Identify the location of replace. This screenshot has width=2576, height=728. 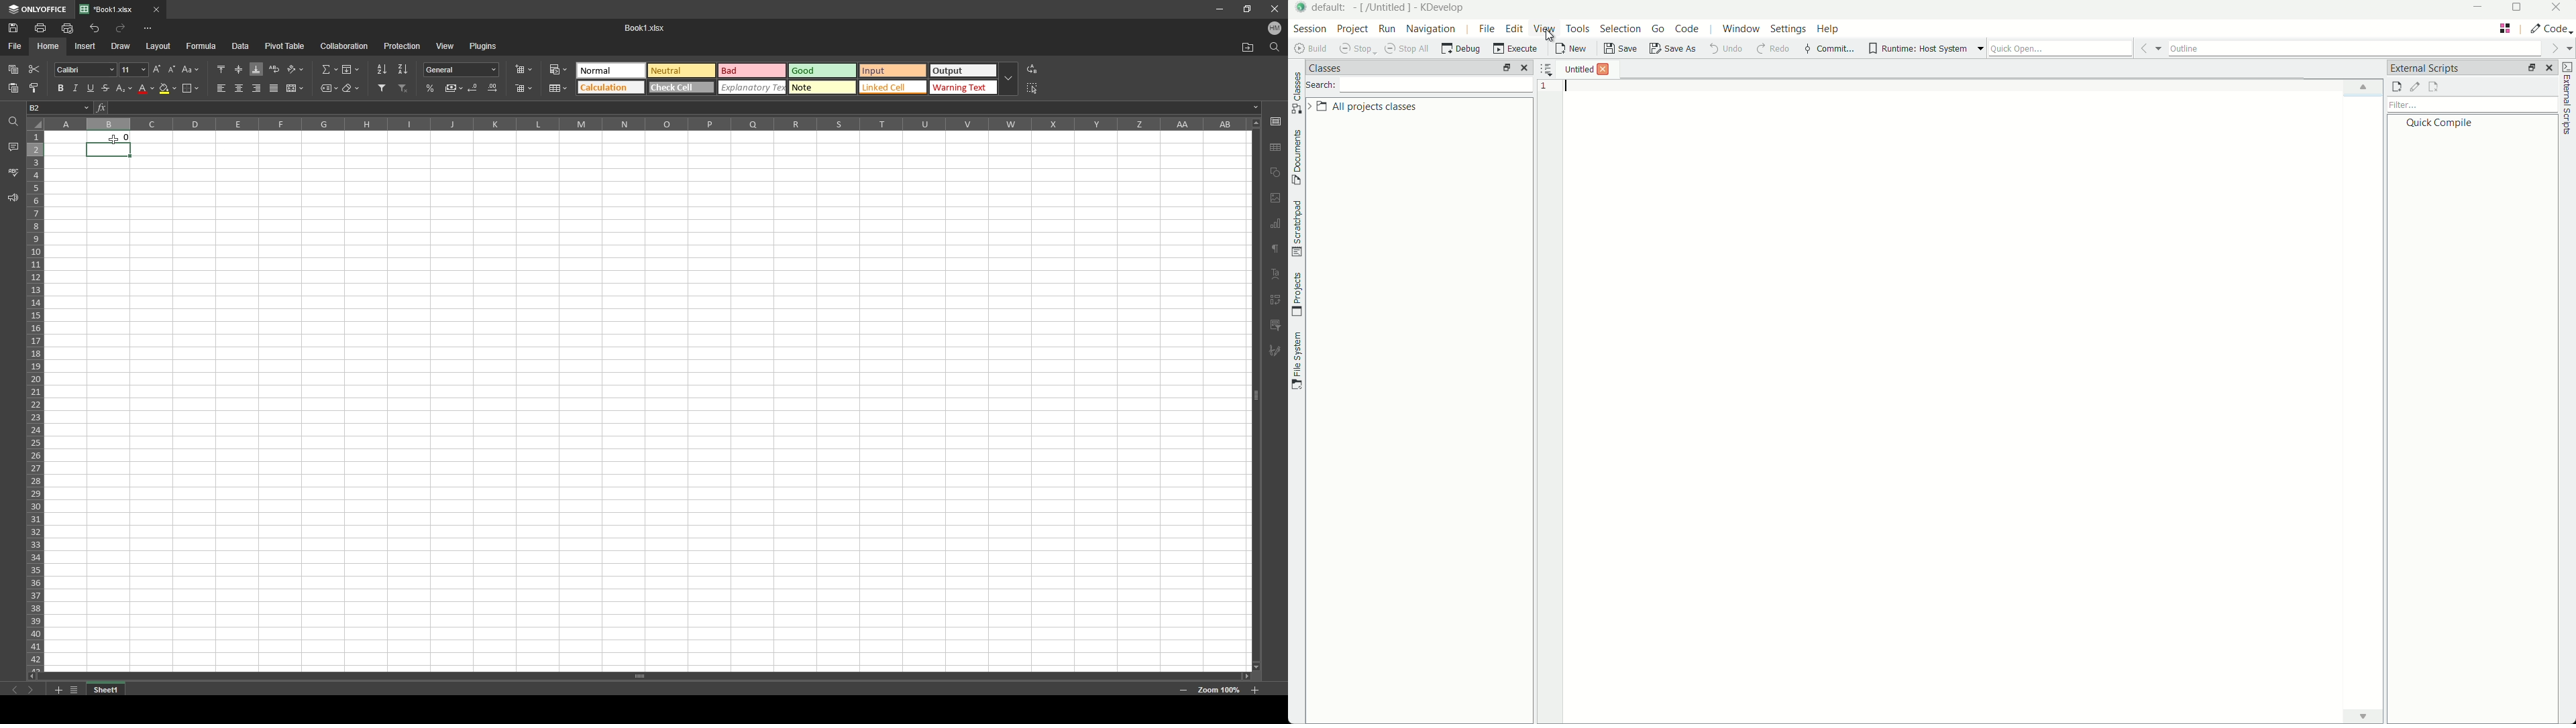
(1032, 69).